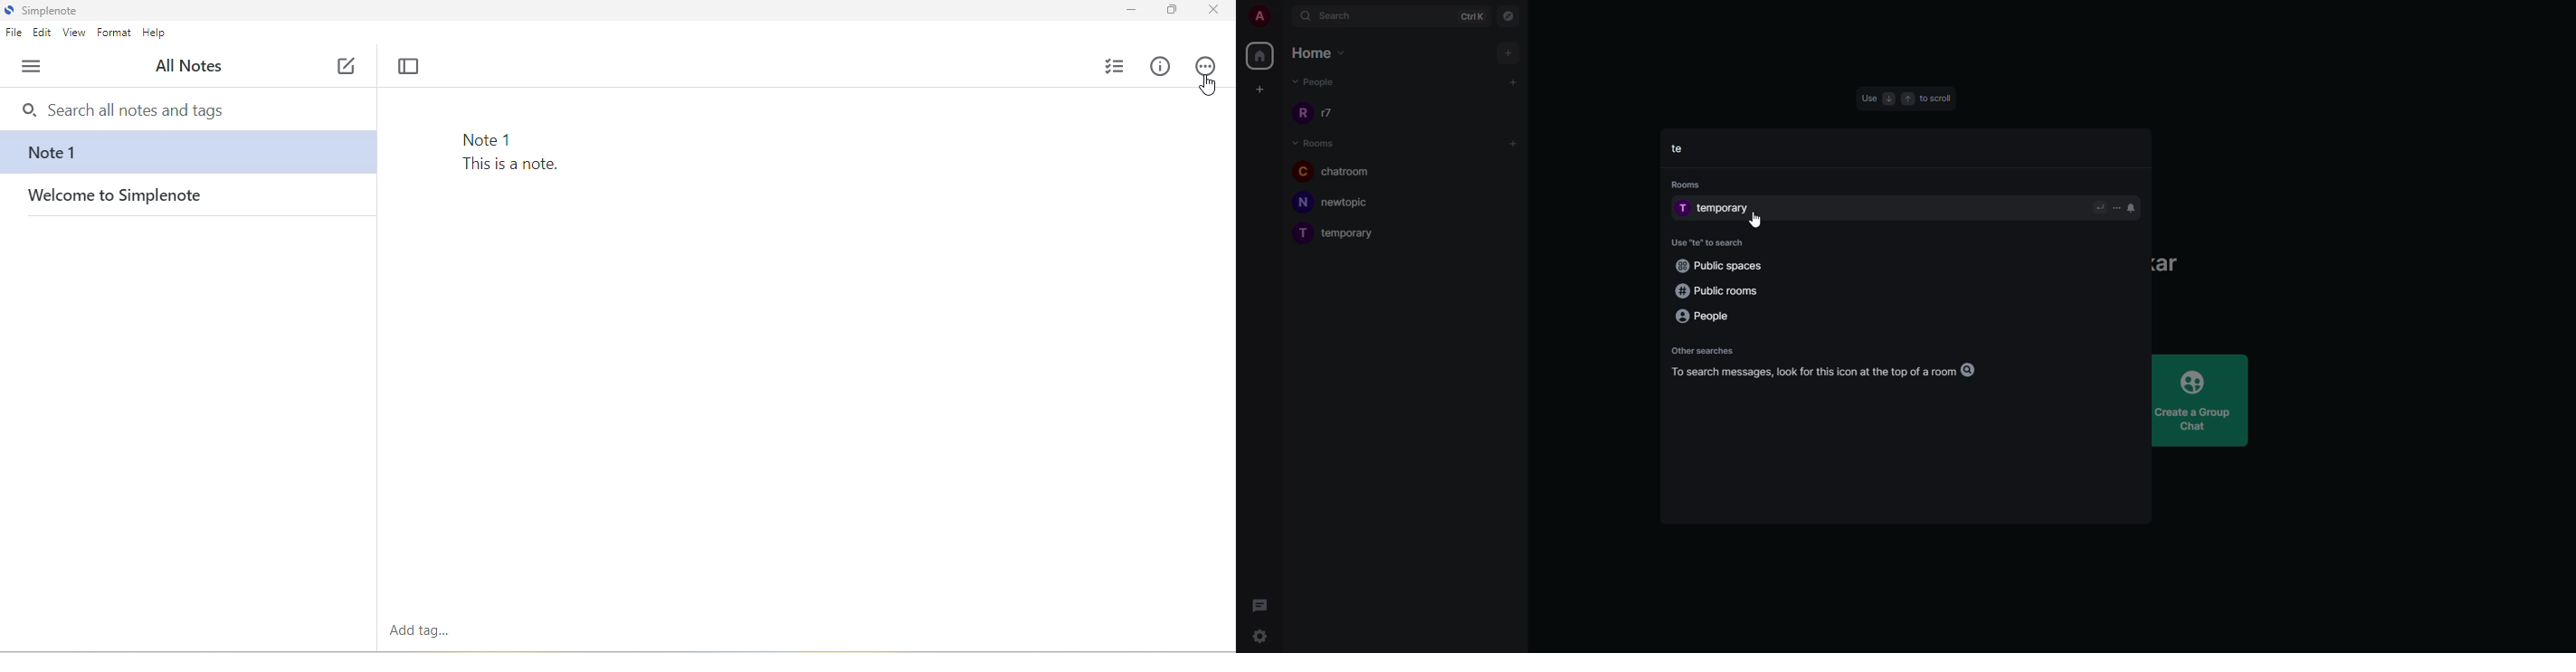 Image resolution: width=2576 pixels, height=672 pixels. What do you see at coordinates (1510, 17) in the screenshot?
I see `navigator` at bounding box center [1510, 17].